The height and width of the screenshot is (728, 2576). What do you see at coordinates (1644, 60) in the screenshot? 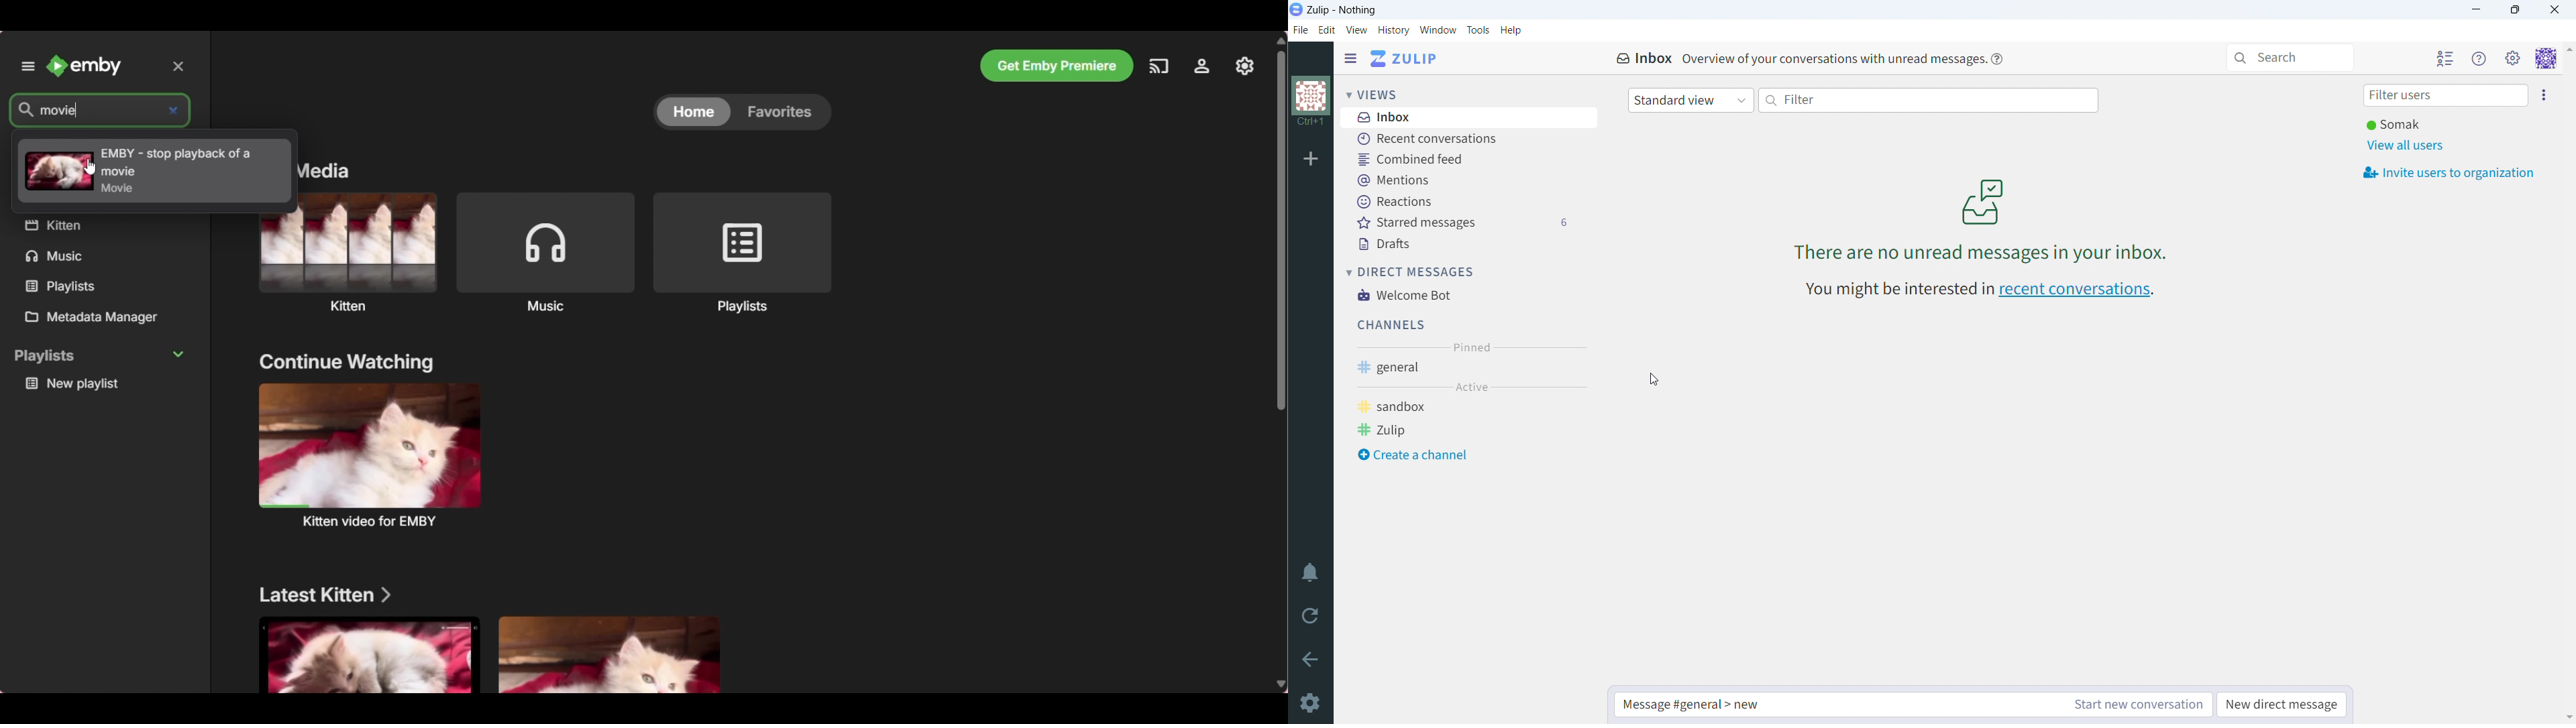
I see `inbox` at bounding box center [1644, 60].